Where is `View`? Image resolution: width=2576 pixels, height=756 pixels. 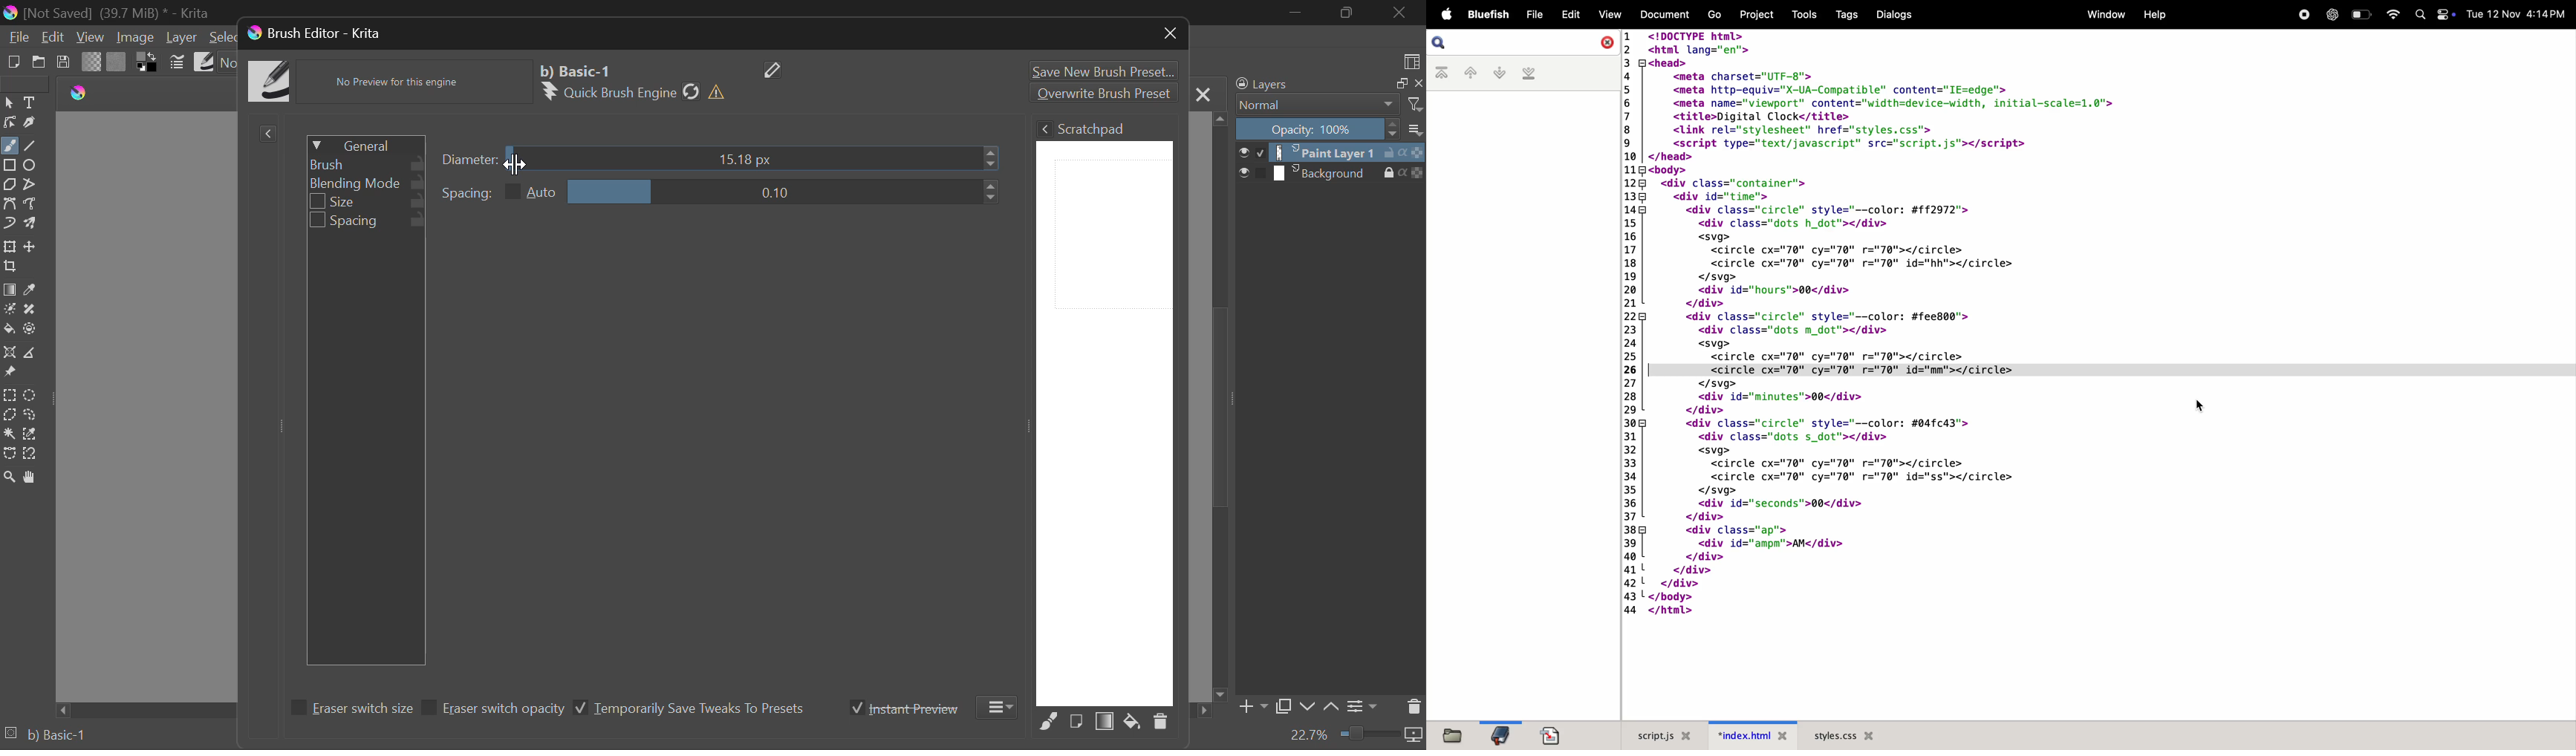
View is located at coordinates (91, 37).